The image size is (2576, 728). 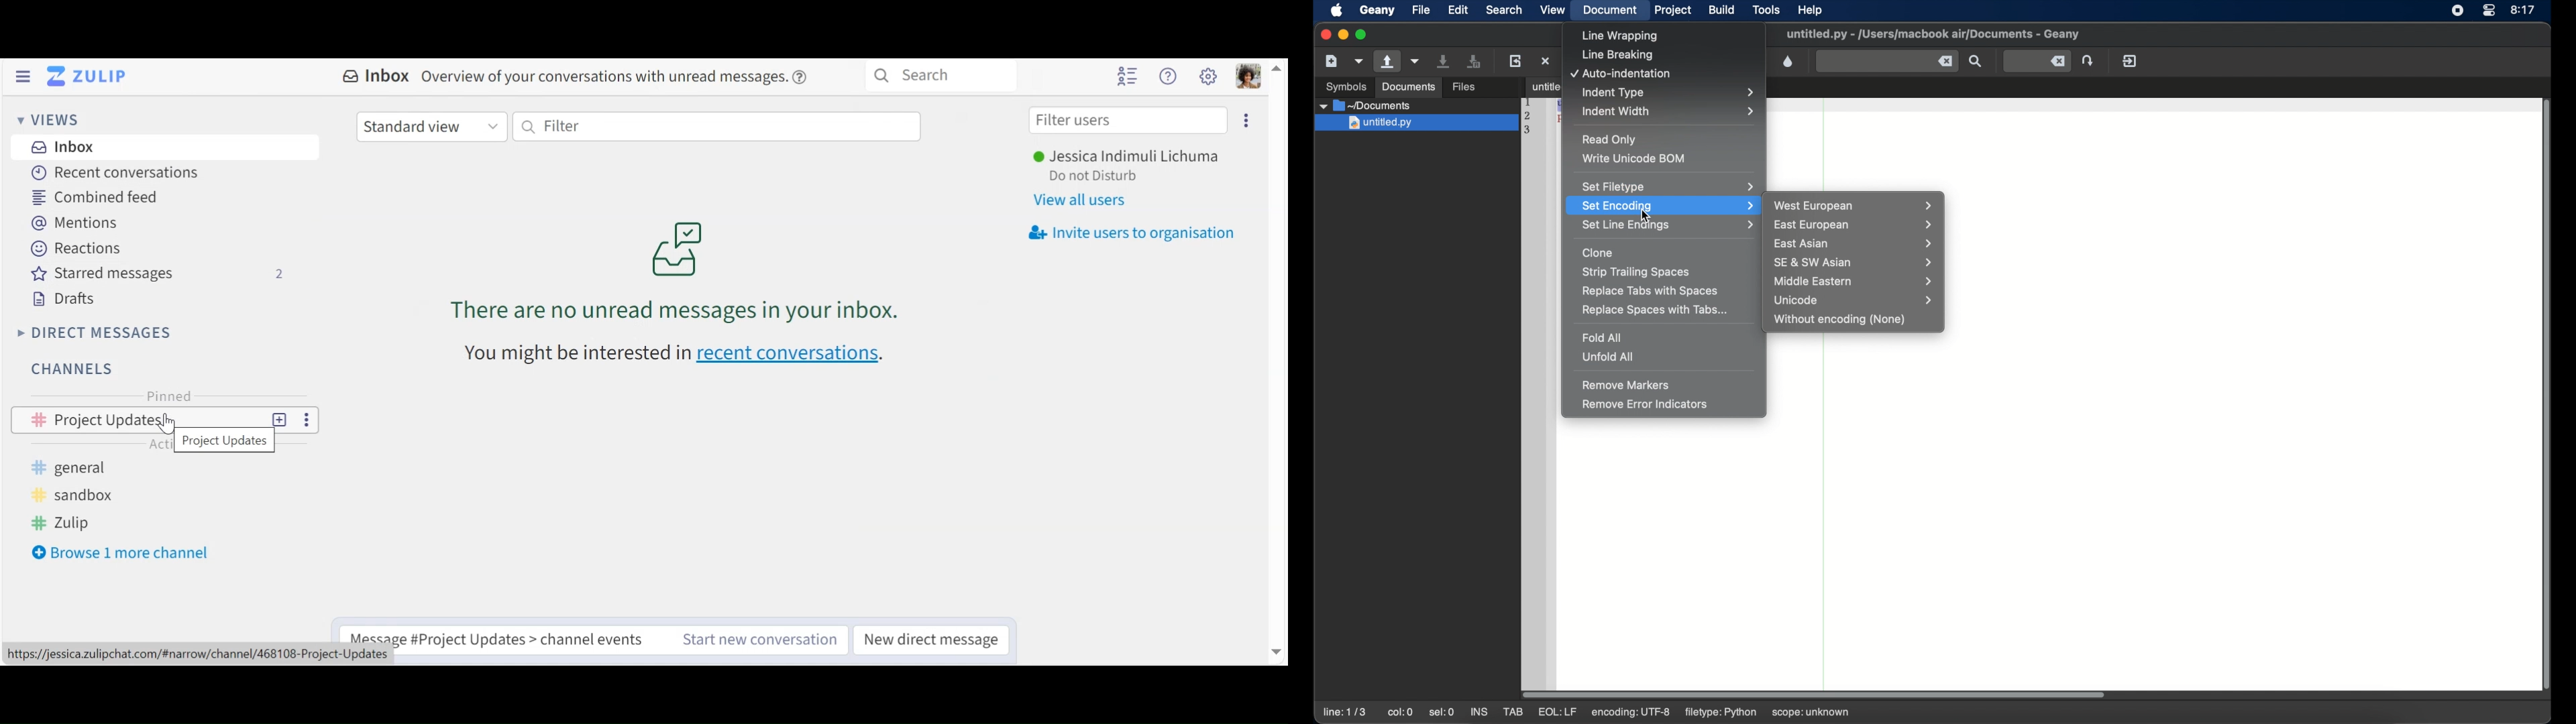 What do you see at coordinates (1856, 281) in the screenshot?
I see `middle eastern menu` at bounding box center [1856, 281].